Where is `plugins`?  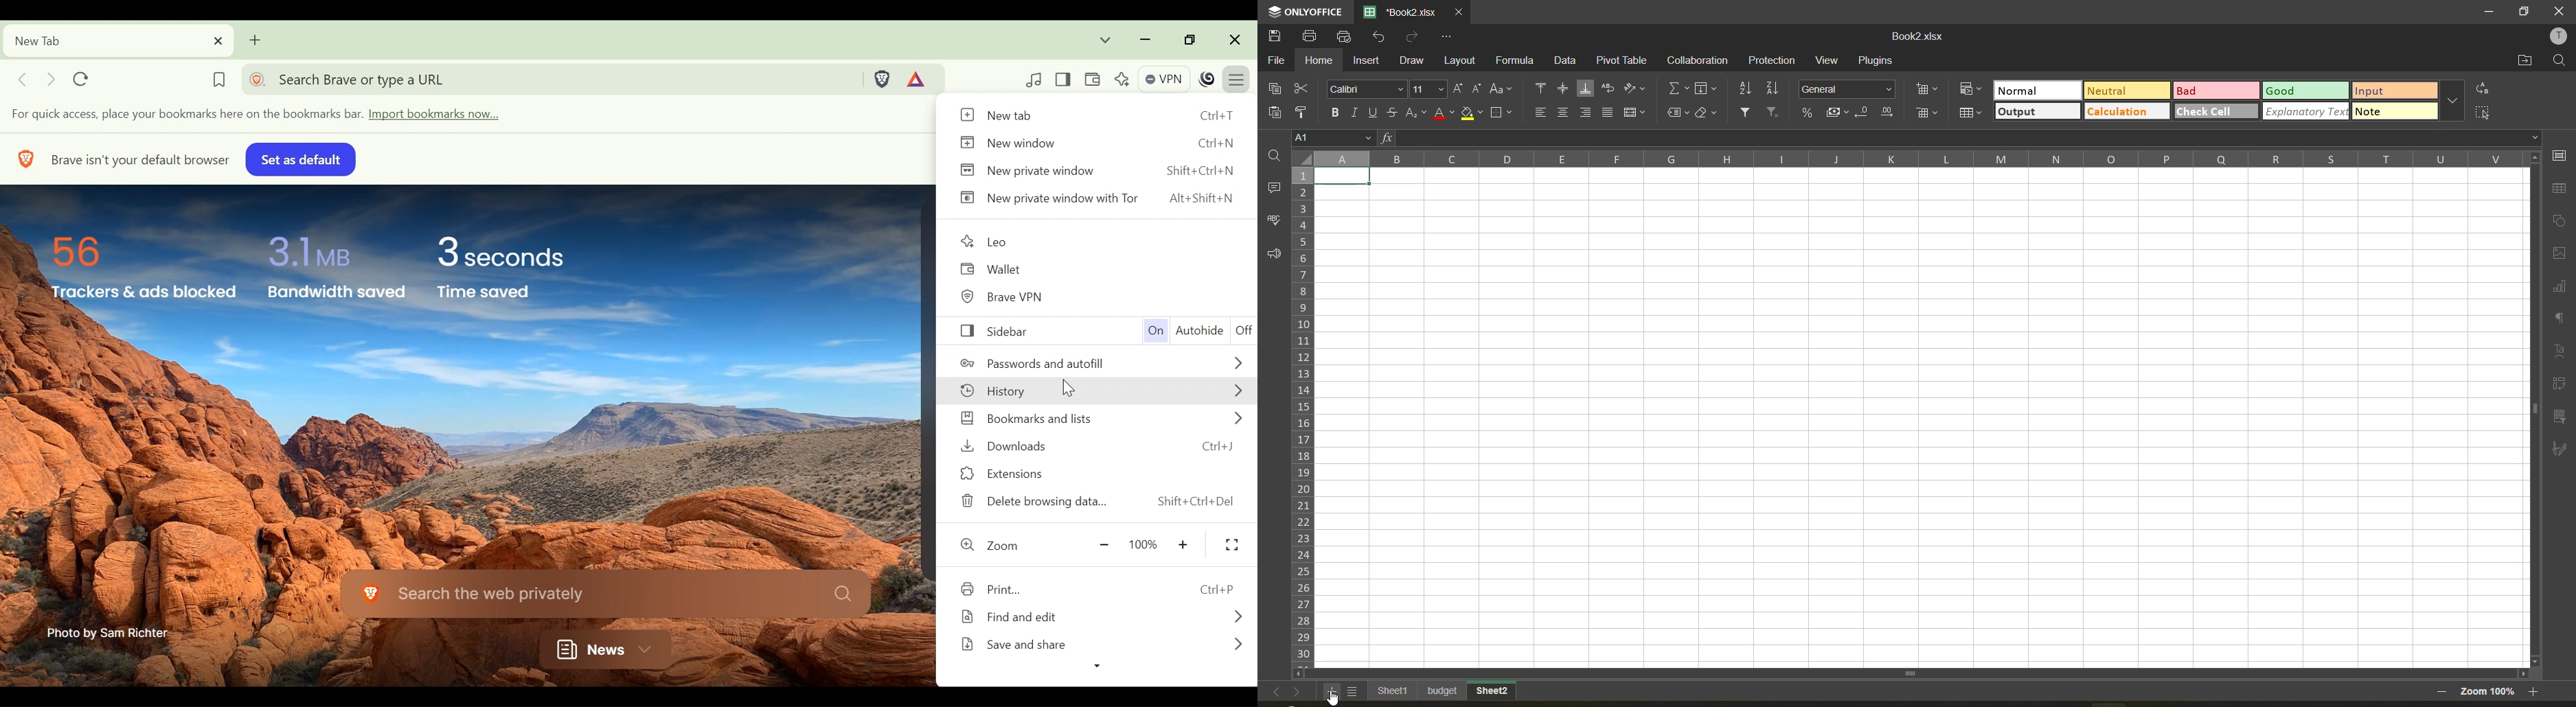 plugins is located at coordinates (1876, 60).